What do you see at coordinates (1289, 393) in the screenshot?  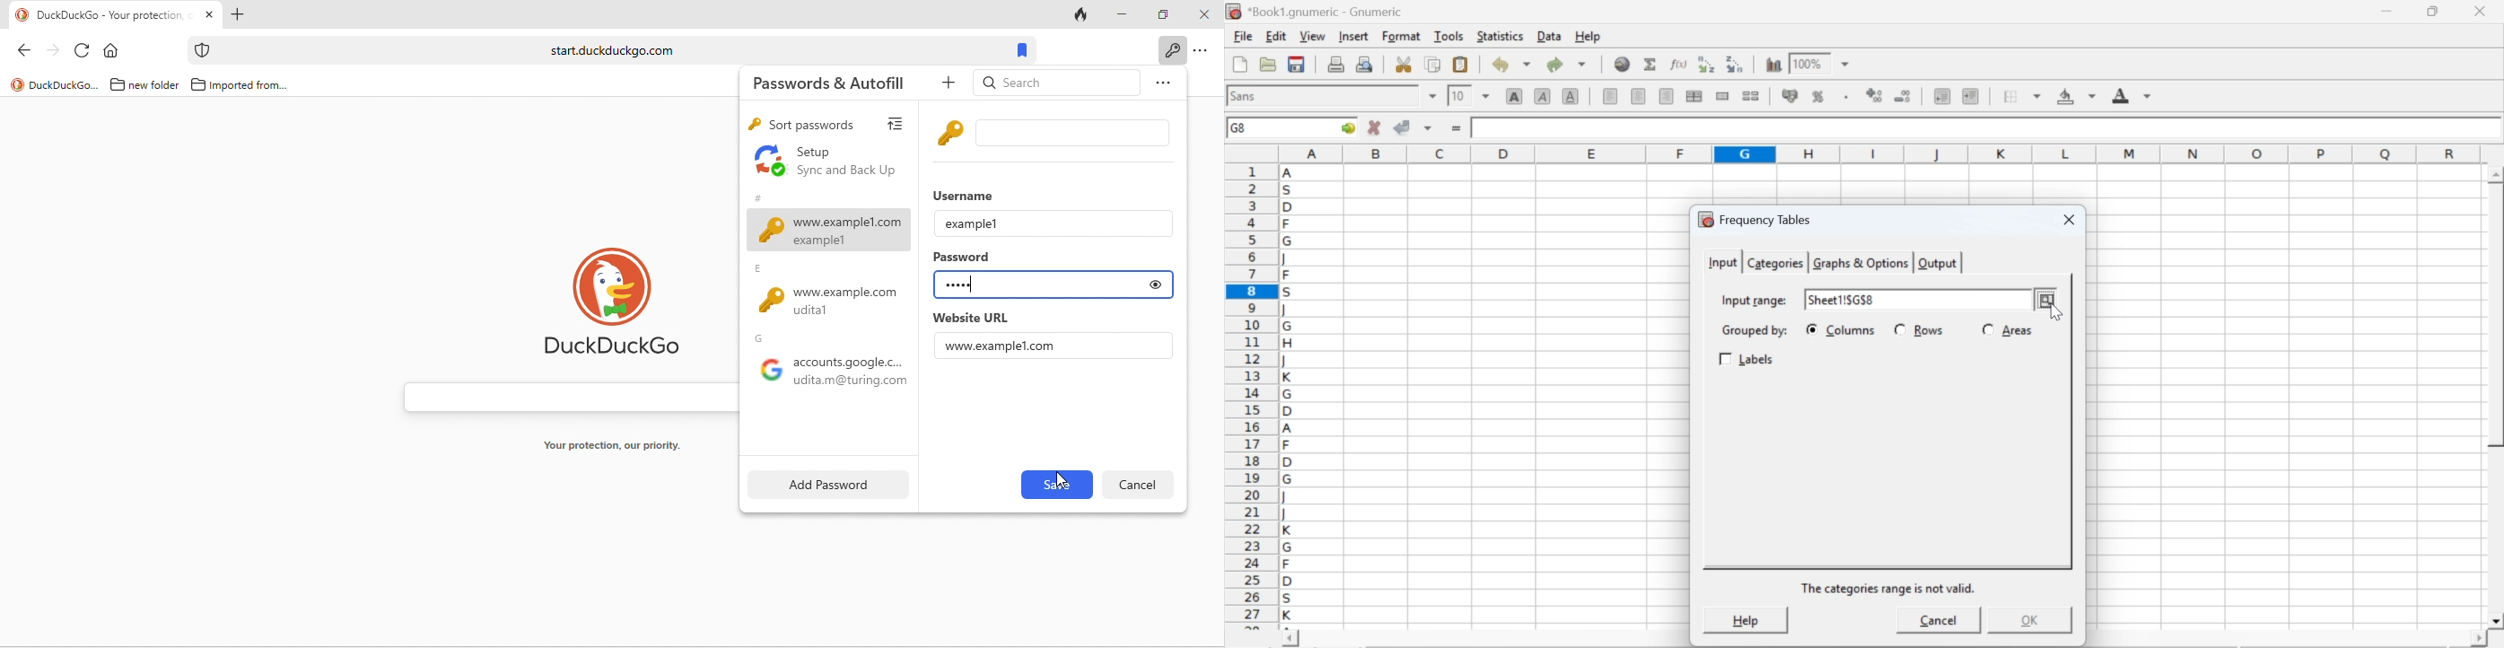 I see `alphabets` at bounding box center [1289, 393].